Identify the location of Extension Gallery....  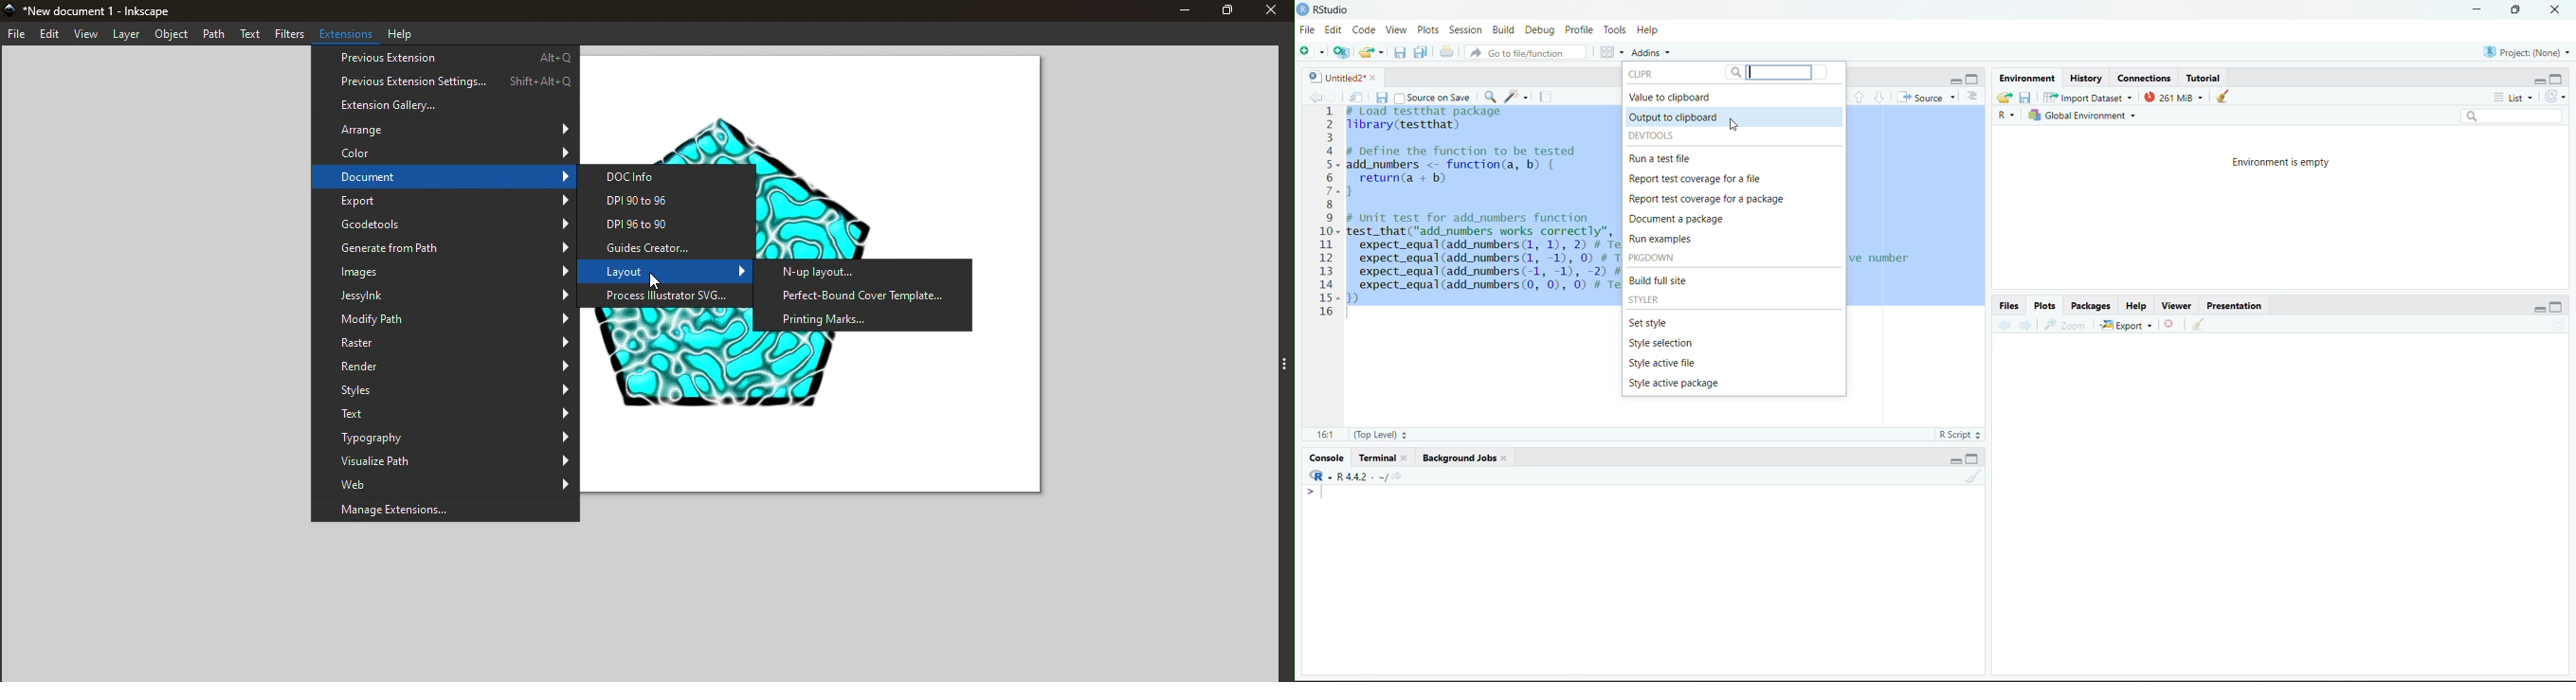
(445, 106).